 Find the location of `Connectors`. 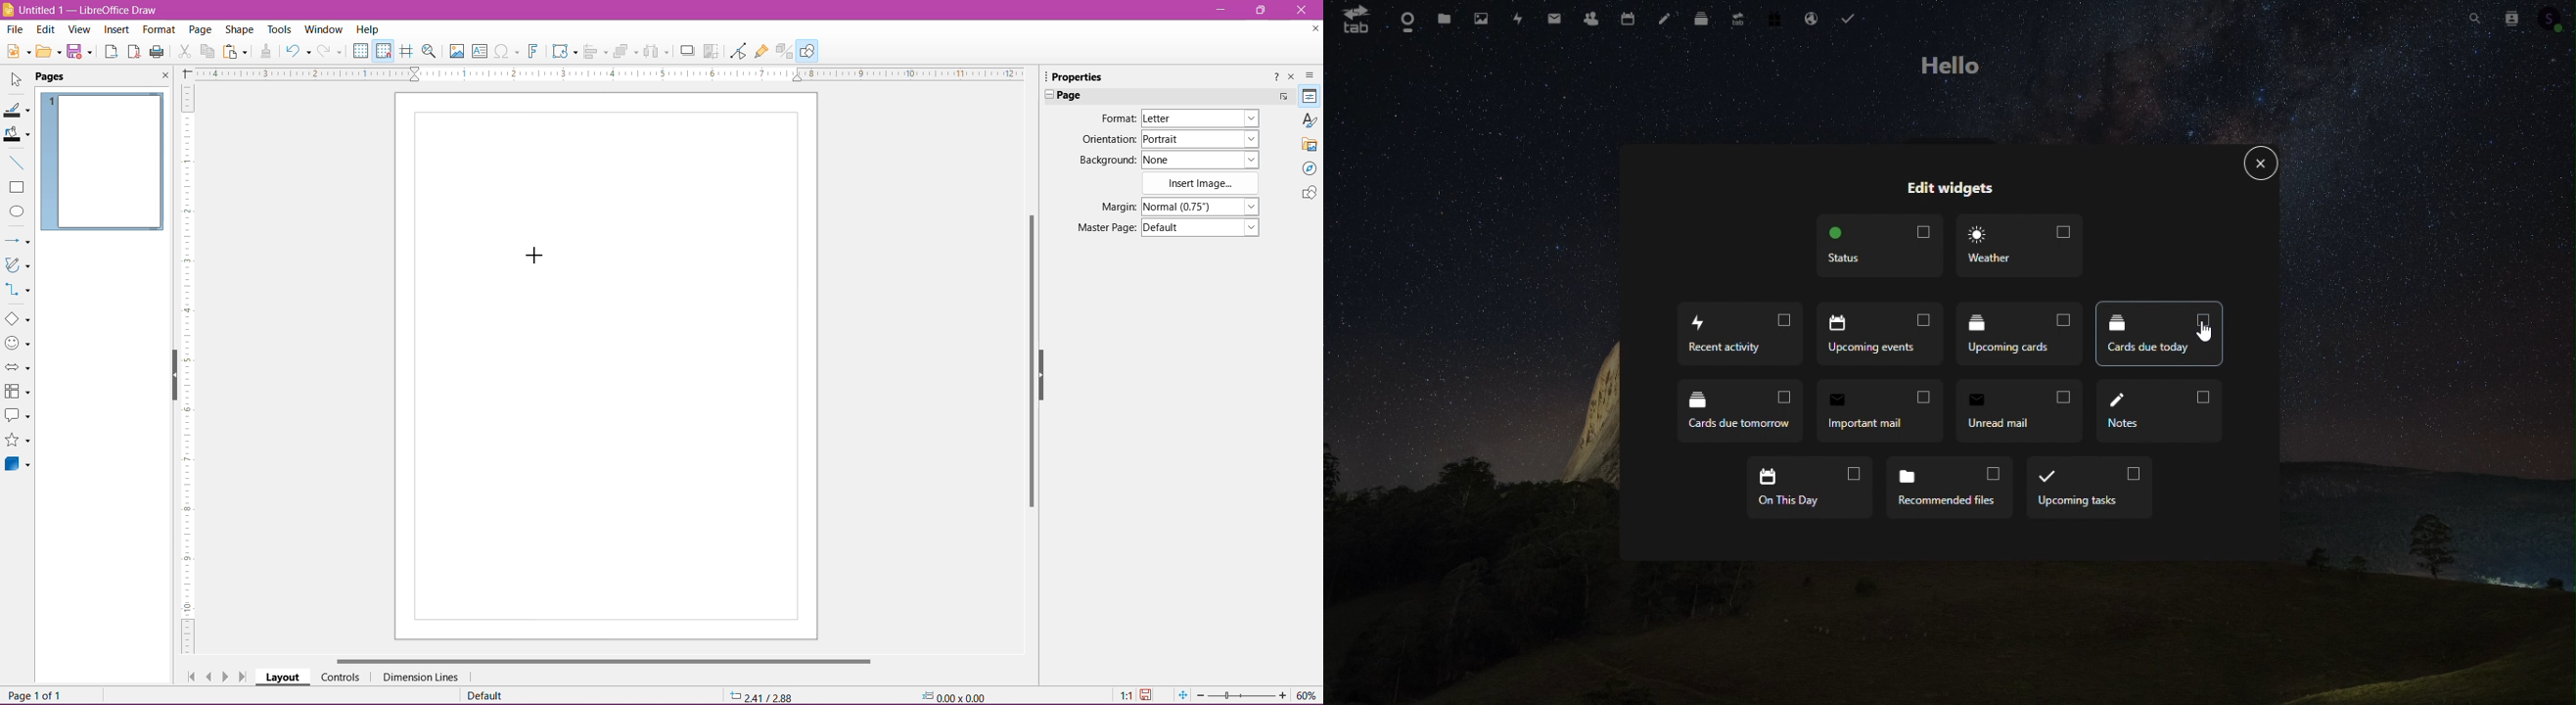

Connectors is located at coordinates (19, 290).